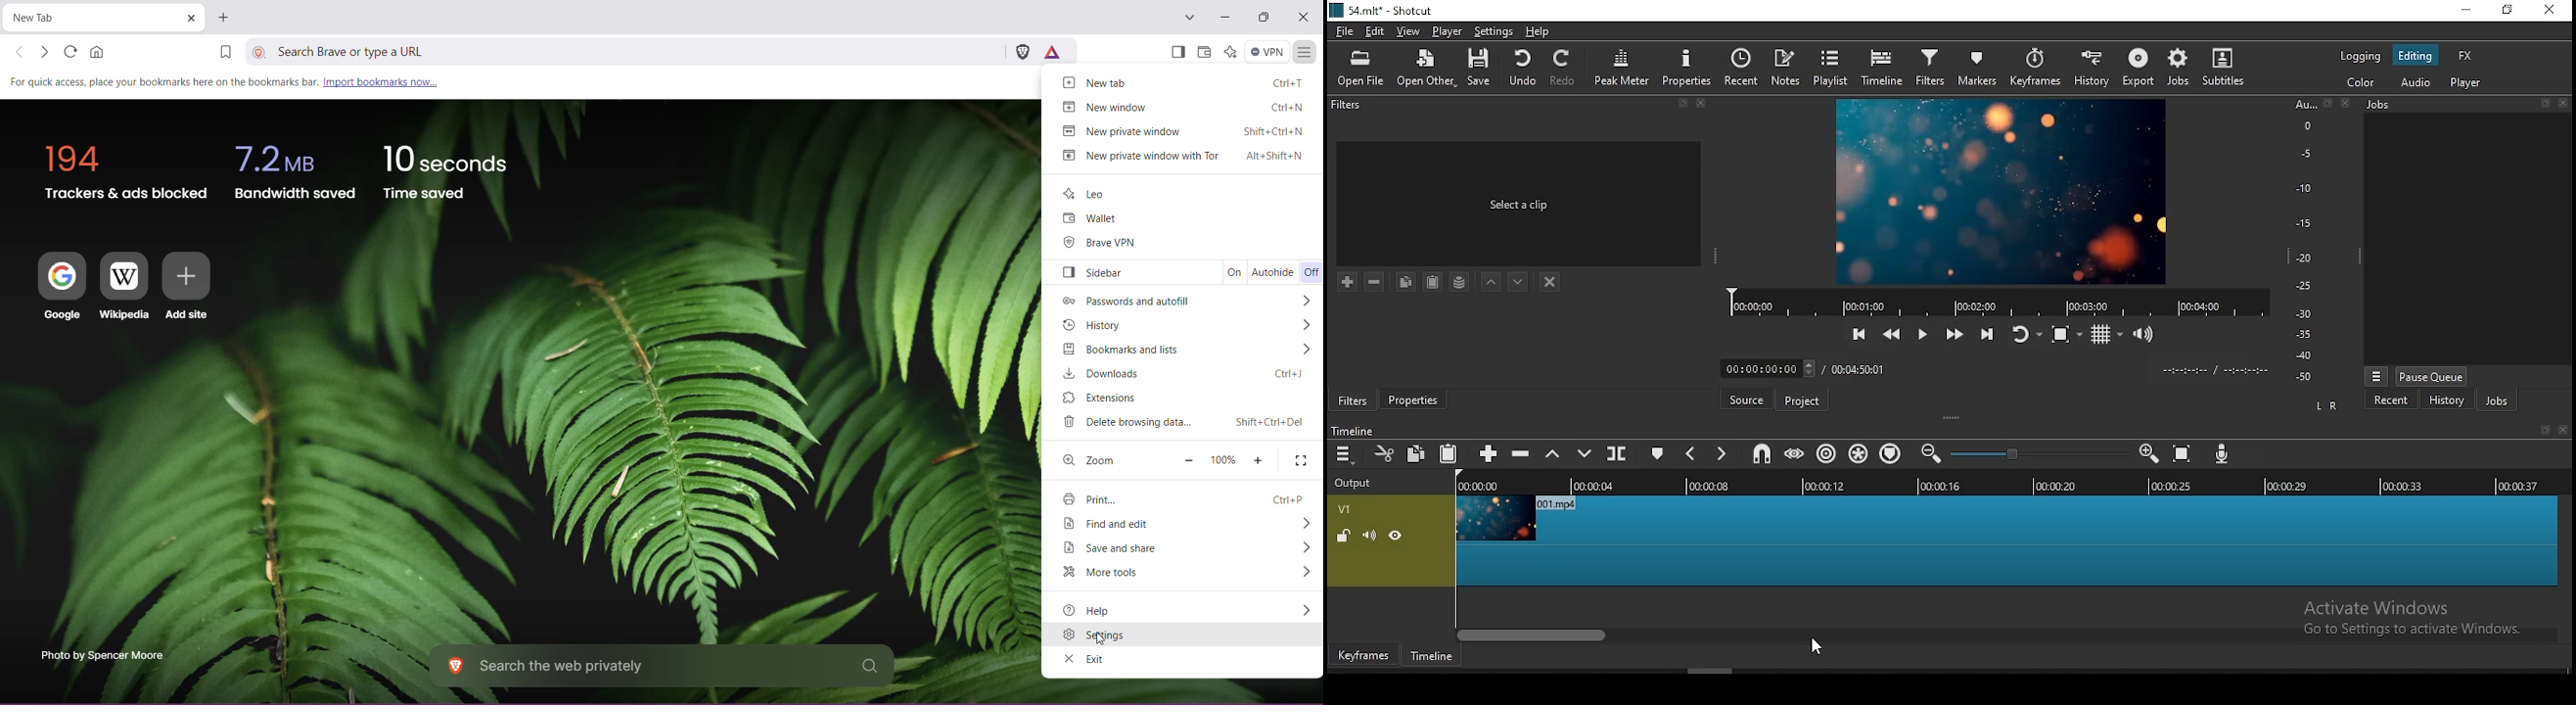 This screenshot has width=2576, height=728. Describe the element at coordinates (1565, 68) in the screenshot. I see `redo` at that location.